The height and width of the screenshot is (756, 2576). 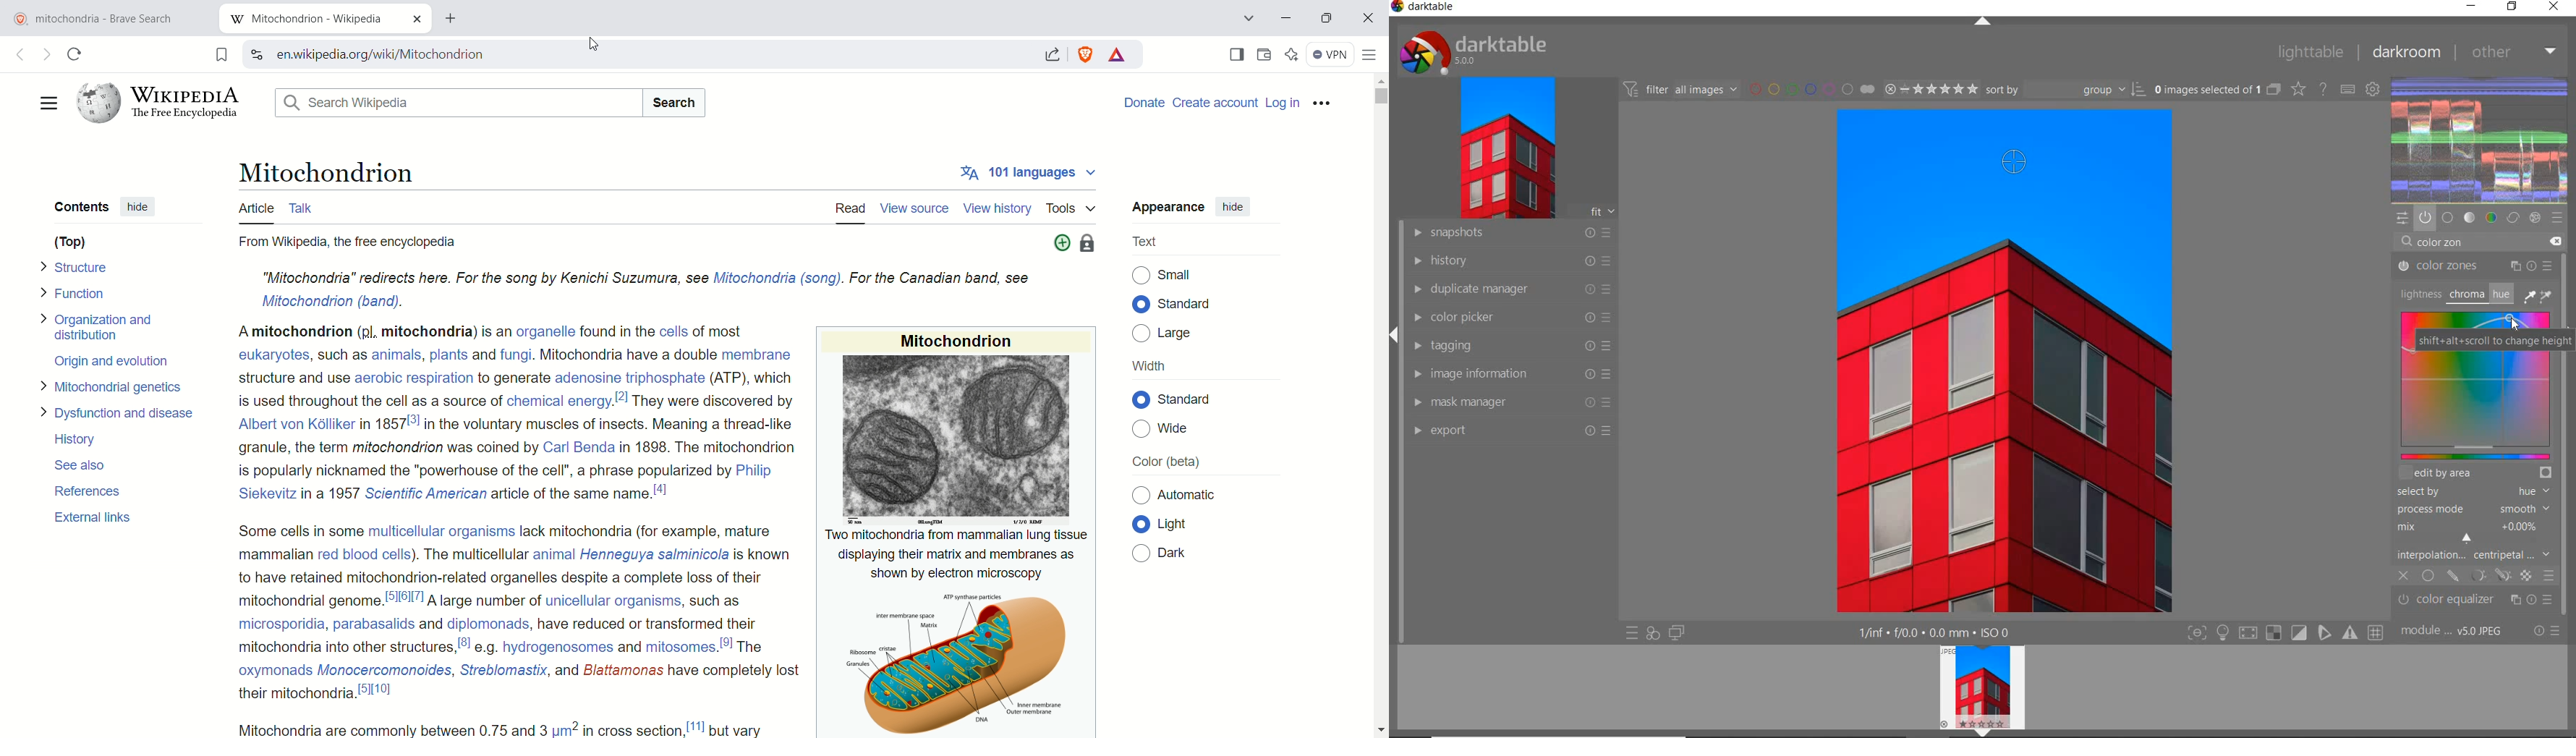 I want to click on Log in, so click(x=1283, y=103).